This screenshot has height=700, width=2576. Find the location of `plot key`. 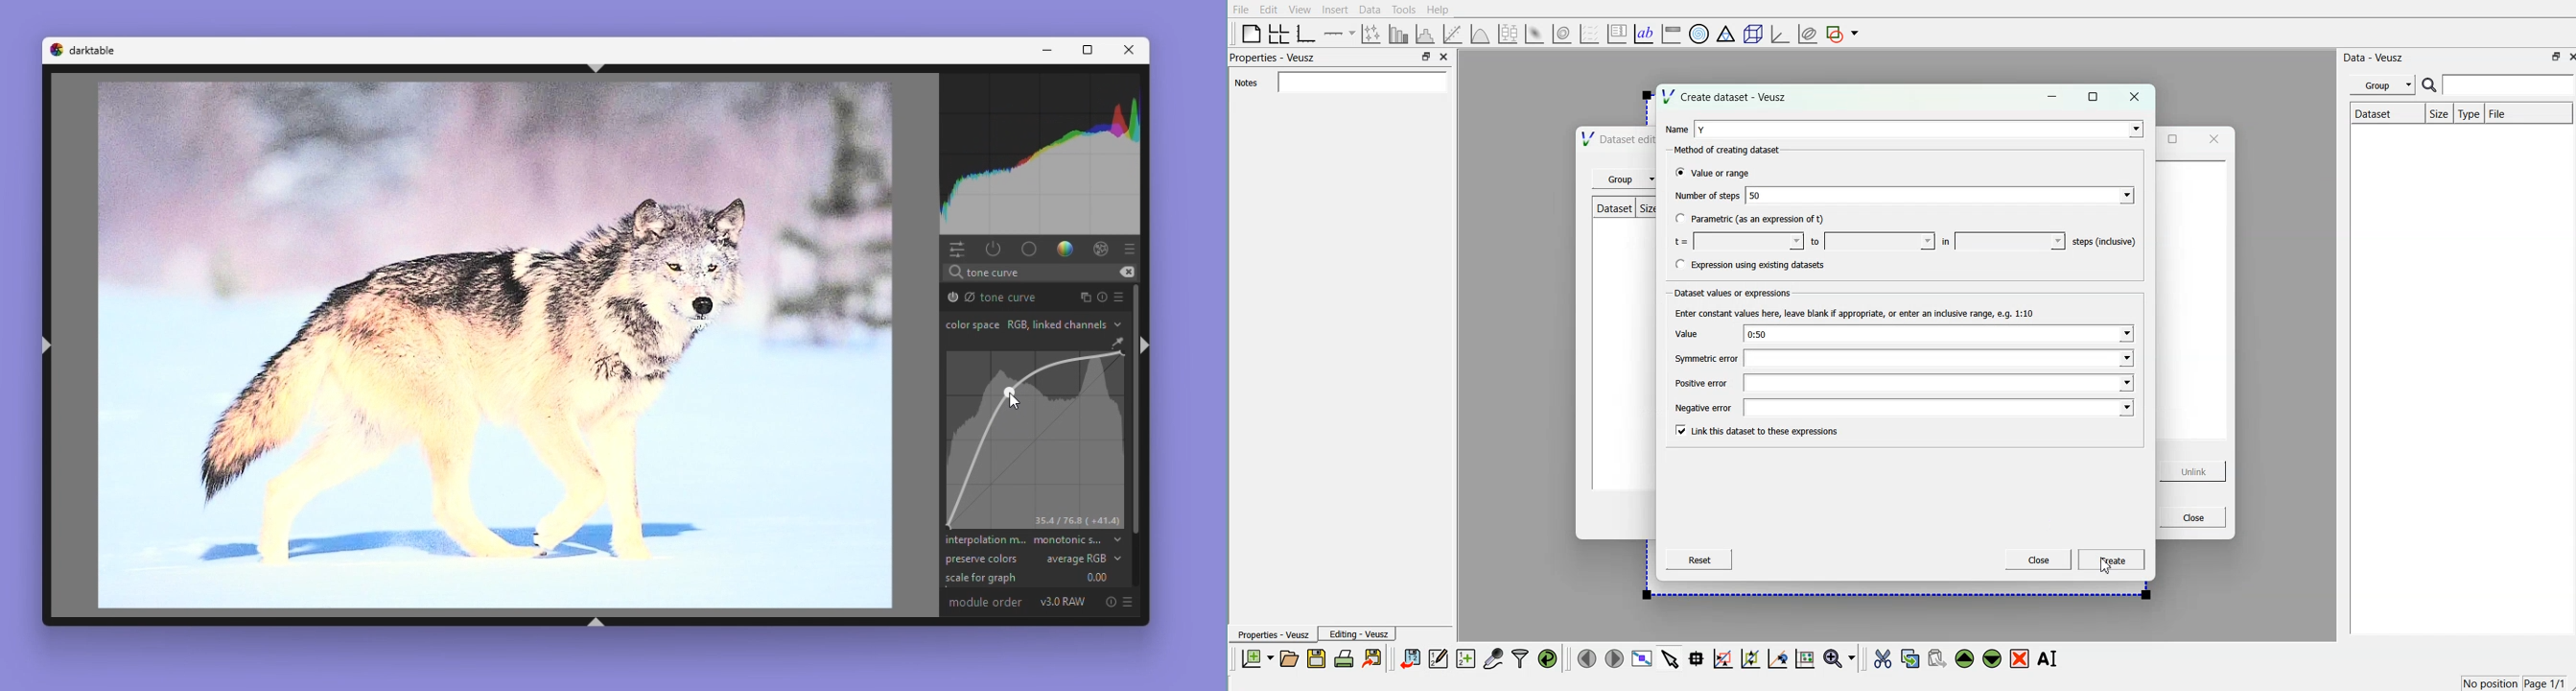

plot key is located at coordinates (1617, 32).